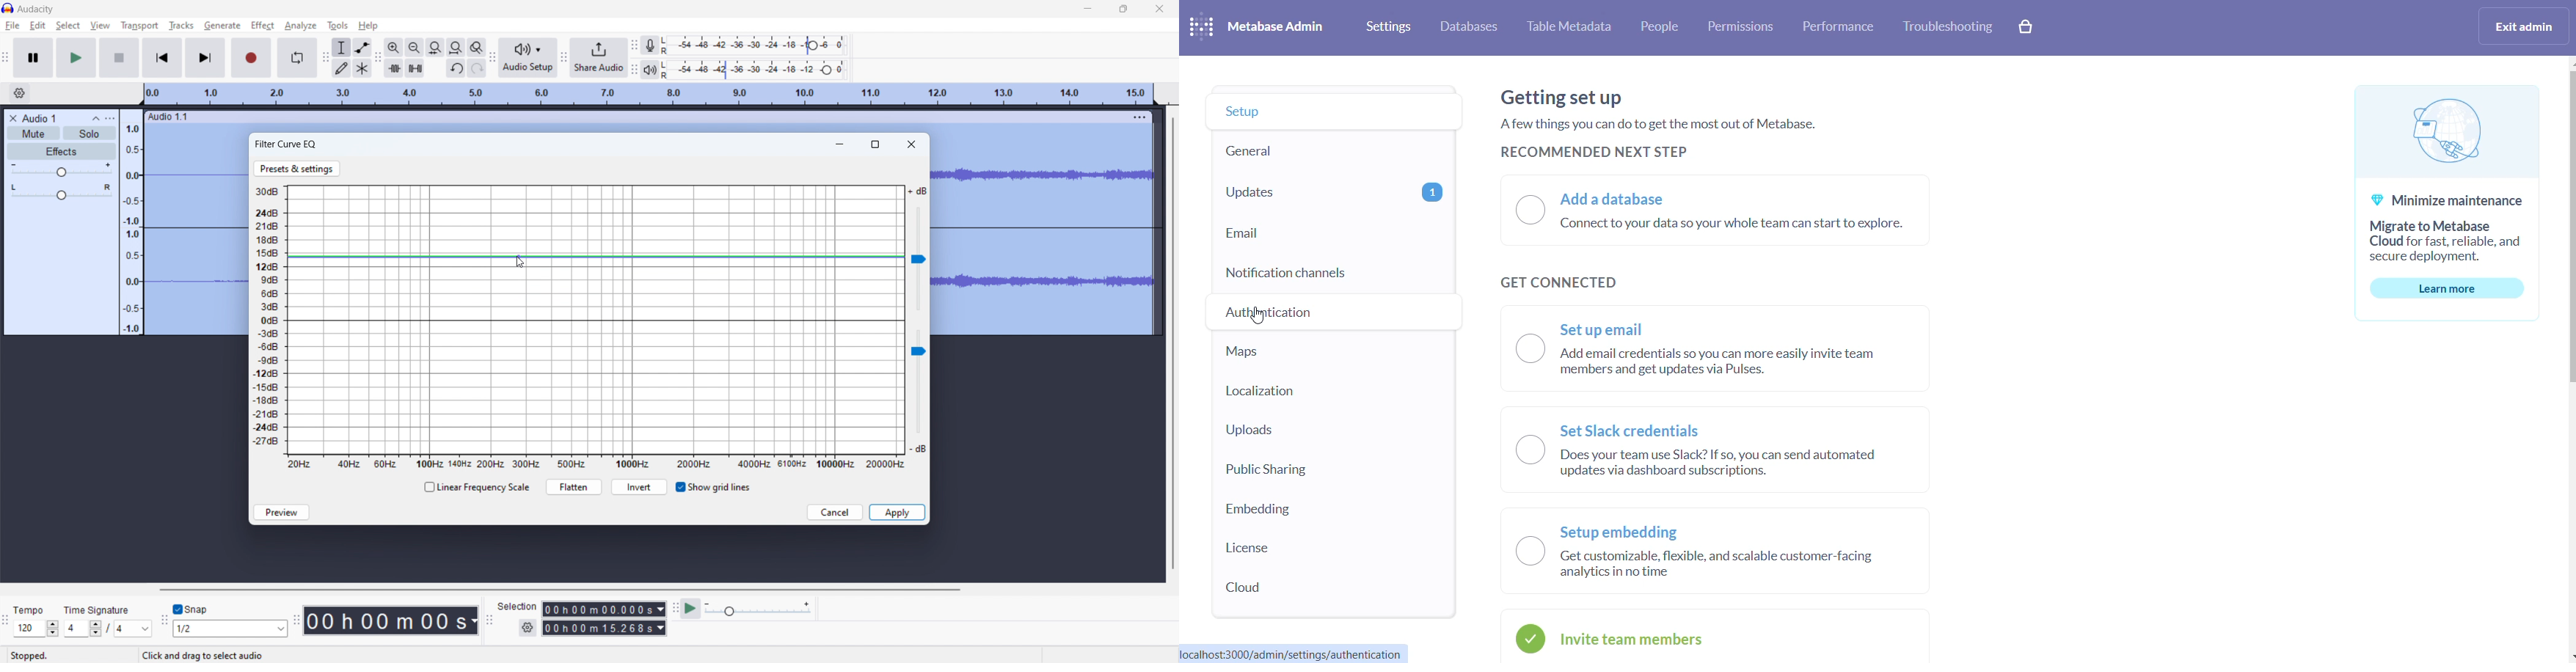 The width and height of the screenshot is (2576, 672). I want to click on minimize, so click(841, 142).